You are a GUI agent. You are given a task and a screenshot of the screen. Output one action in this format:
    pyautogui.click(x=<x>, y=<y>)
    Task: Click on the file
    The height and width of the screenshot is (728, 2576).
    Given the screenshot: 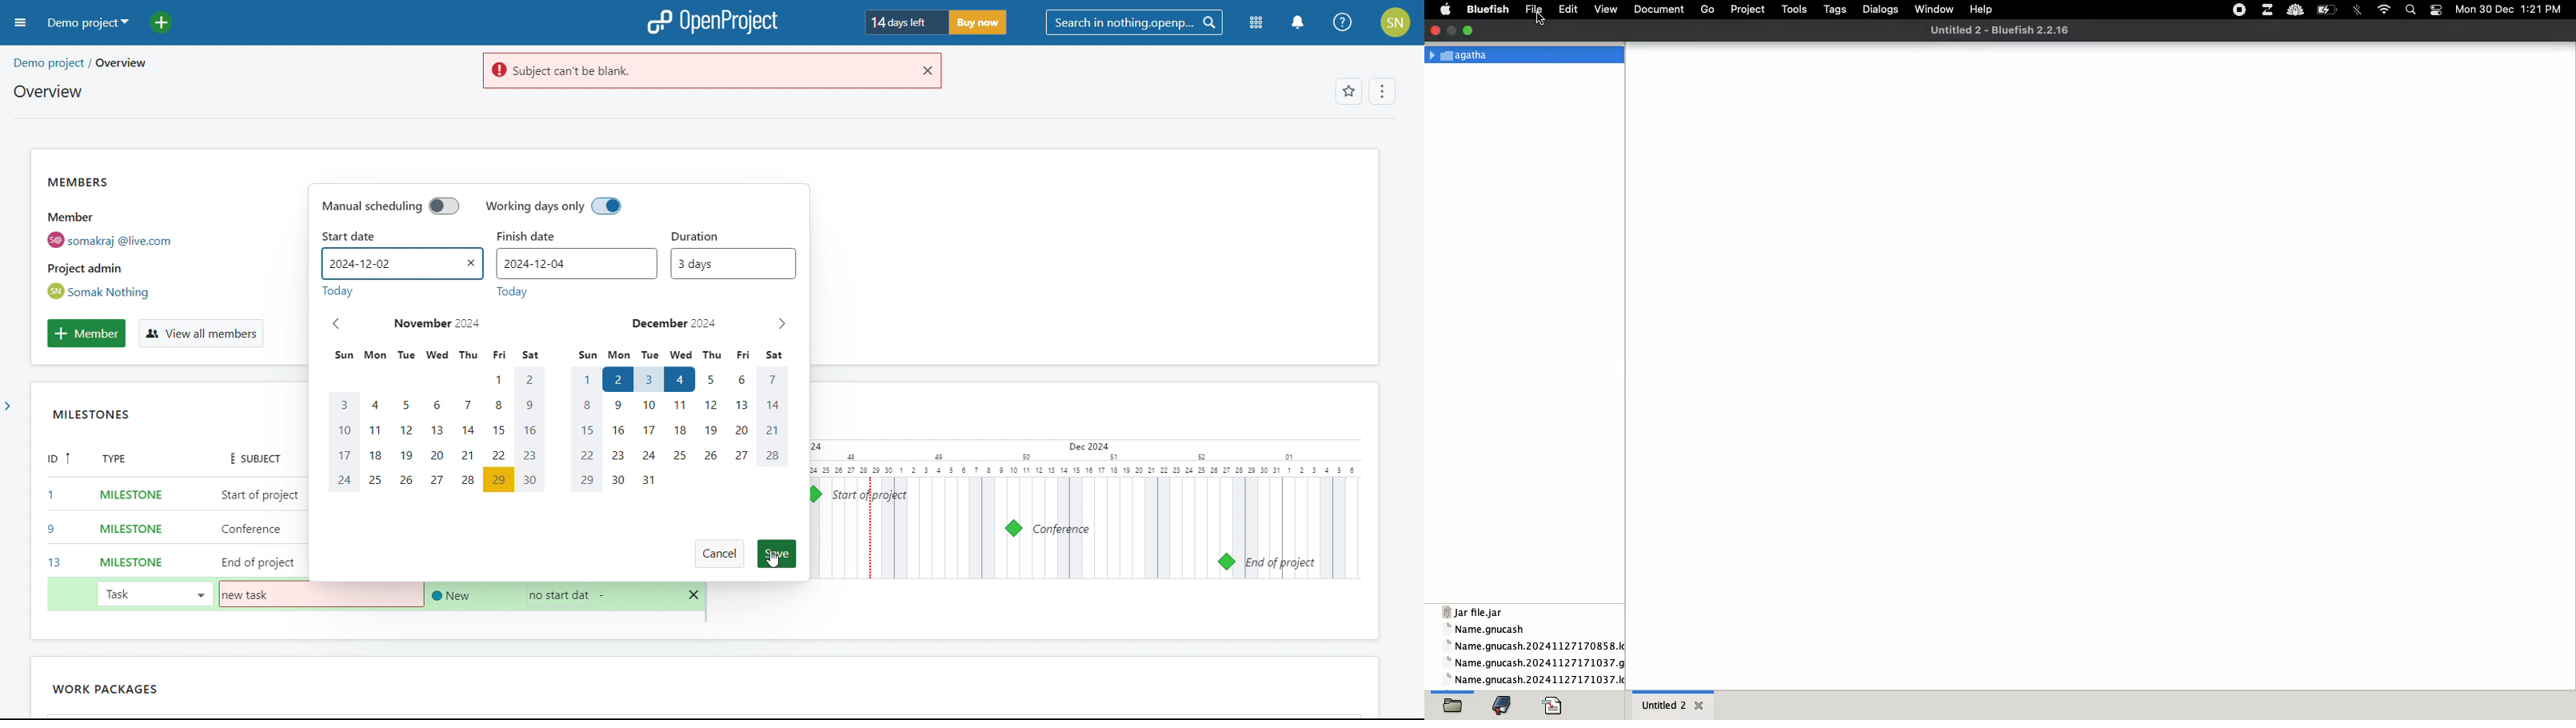 What is the action you would take?
    pyautogui.click(x=1534, y=10)
    